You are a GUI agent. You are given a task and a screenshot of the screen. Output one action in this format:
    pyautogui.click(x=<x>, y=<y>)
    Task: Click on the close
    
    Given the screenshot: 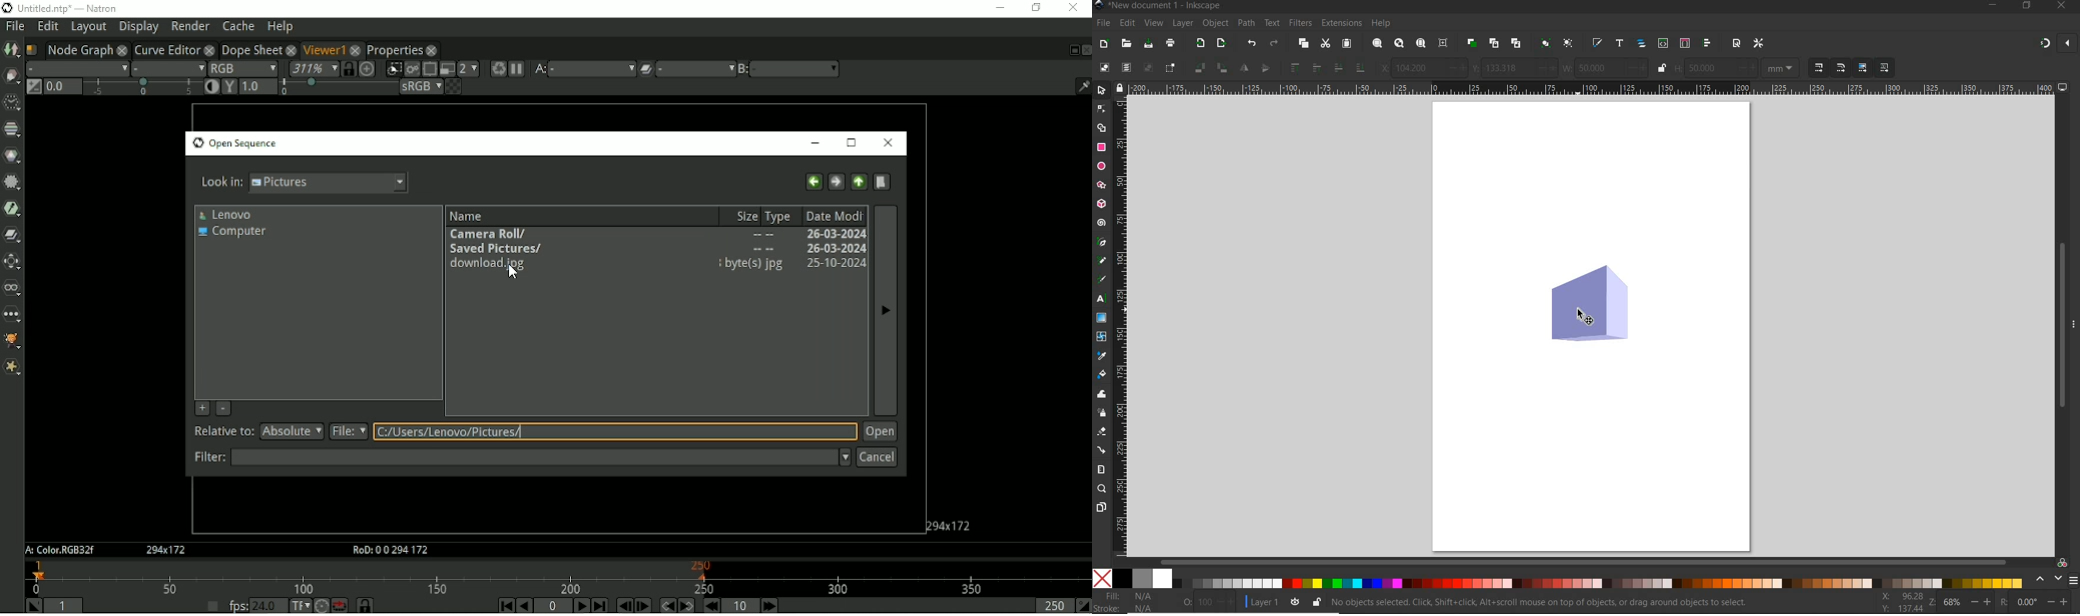 What is the action you would take?
    pyautogui.click(x=2067, y=42)
    